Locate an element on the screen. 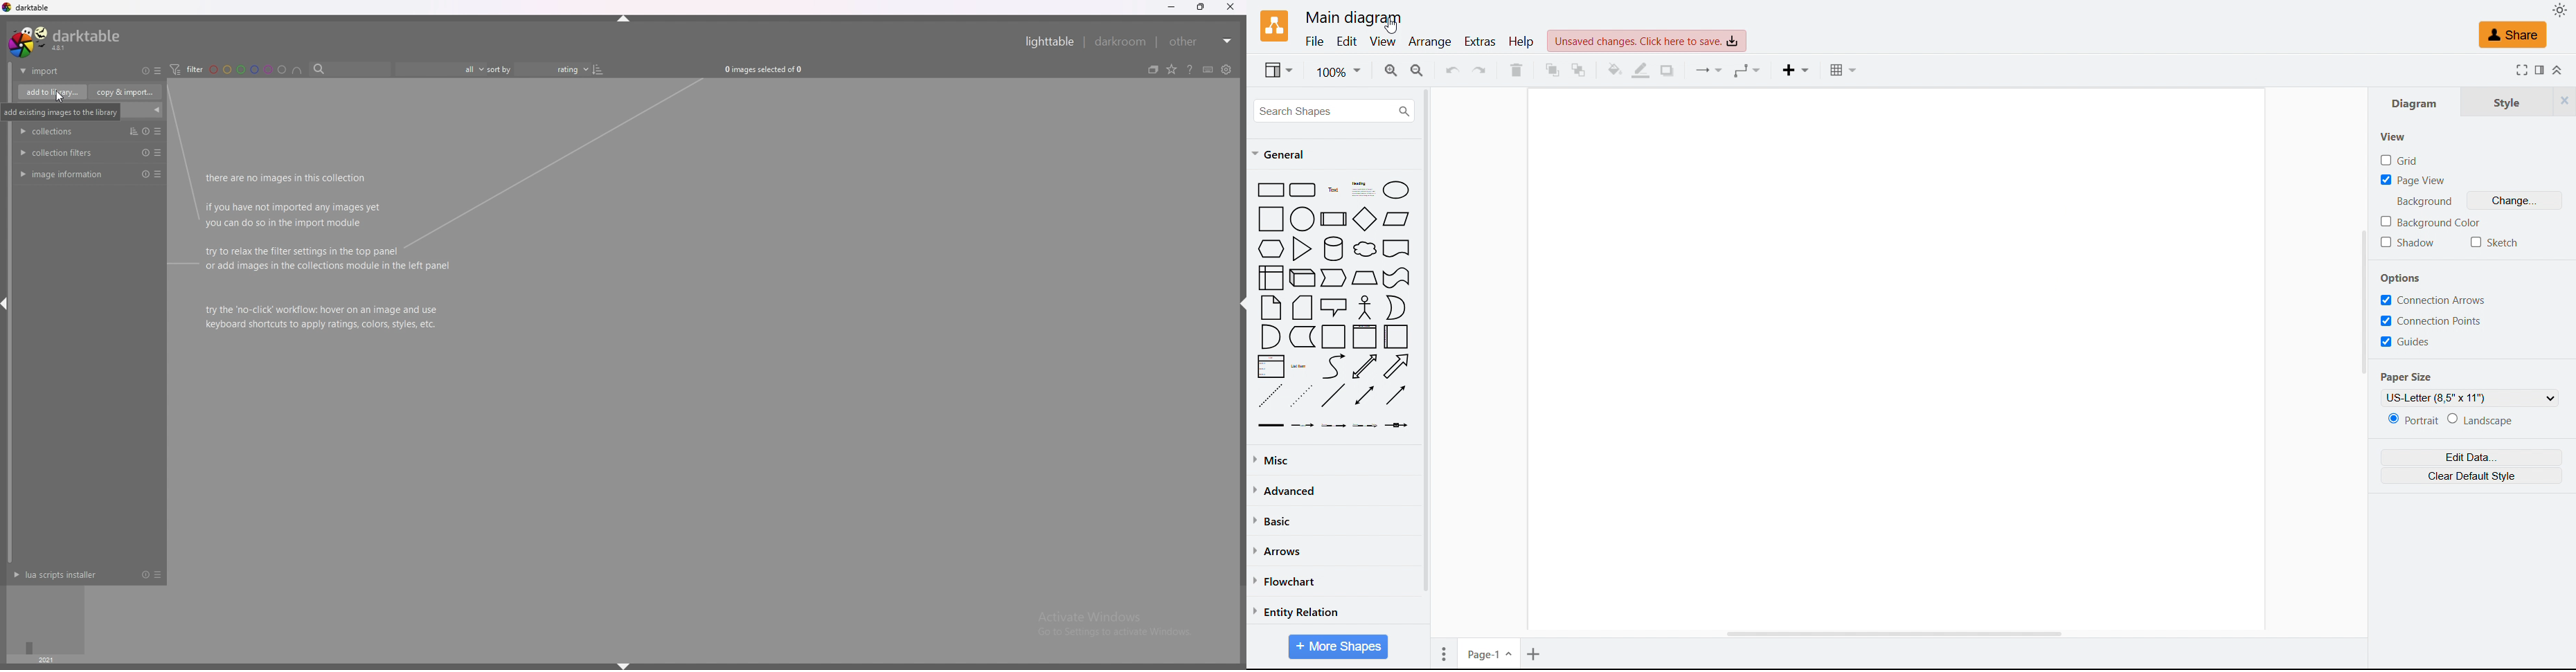 The width and height of the screenshot is (2576, 672). Advanced  is located at coordinates (1288, 491).